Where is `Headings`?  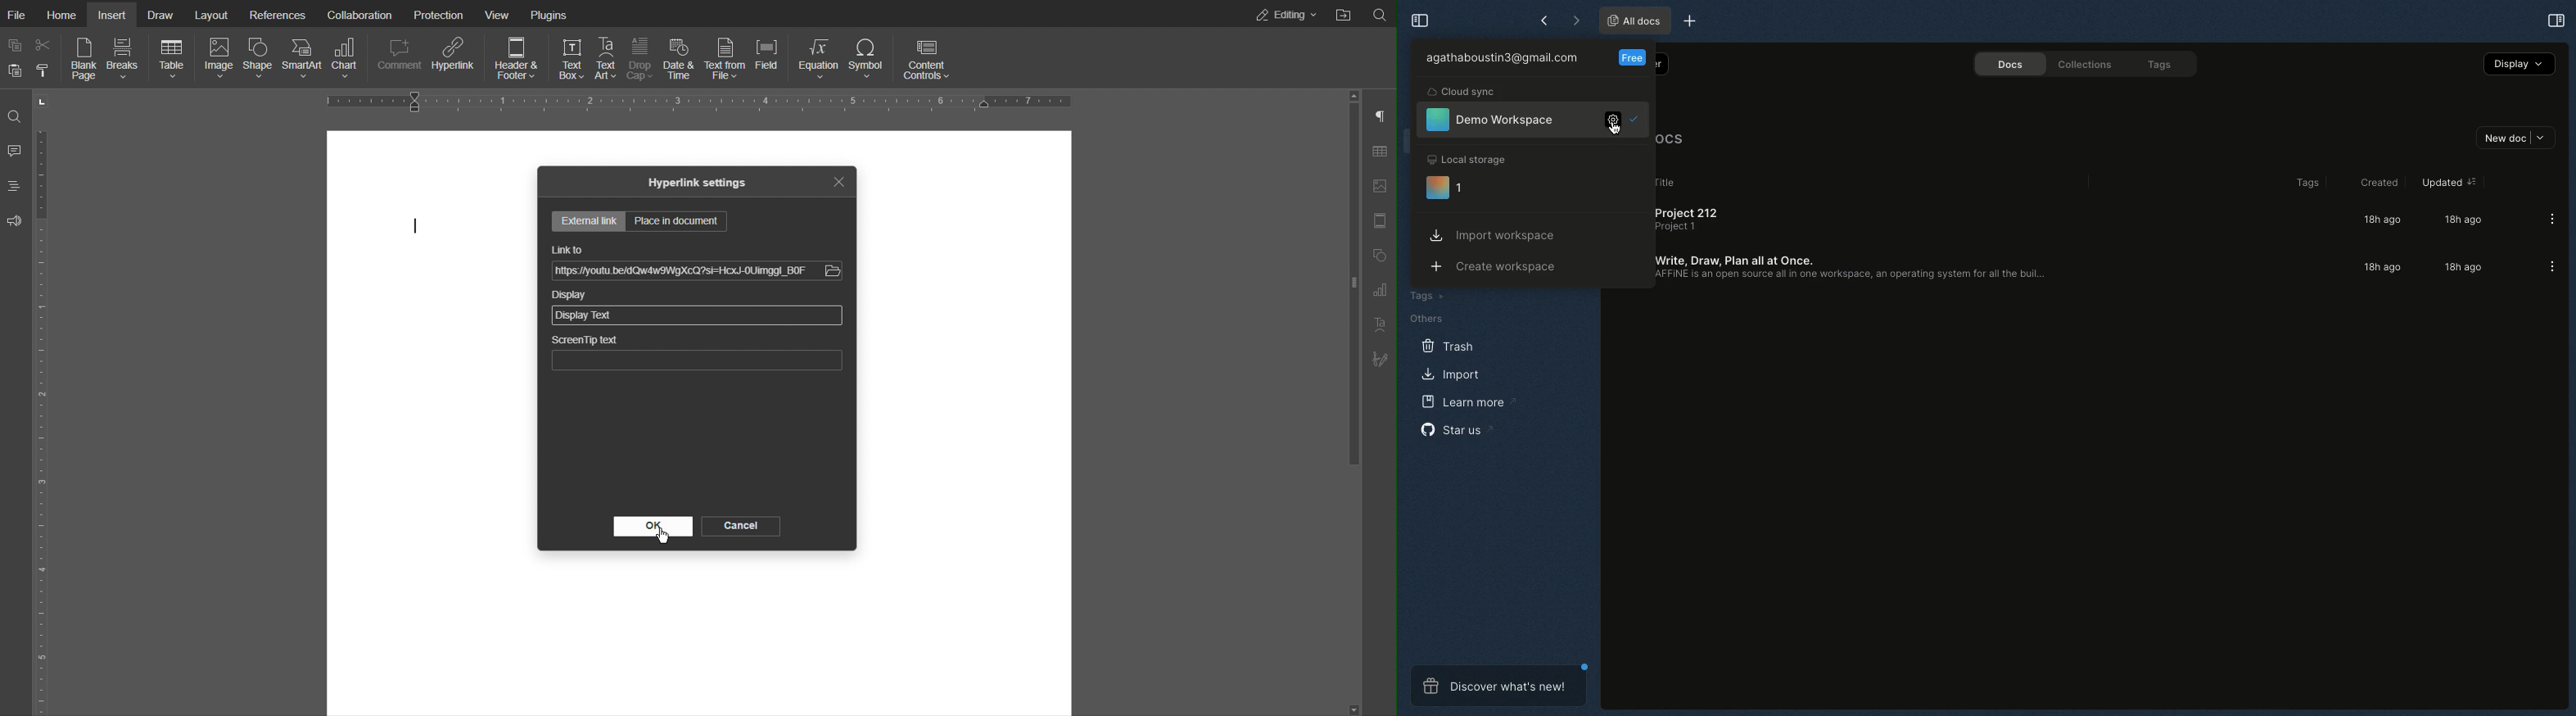 Headings is located at coordinates (13, 186).